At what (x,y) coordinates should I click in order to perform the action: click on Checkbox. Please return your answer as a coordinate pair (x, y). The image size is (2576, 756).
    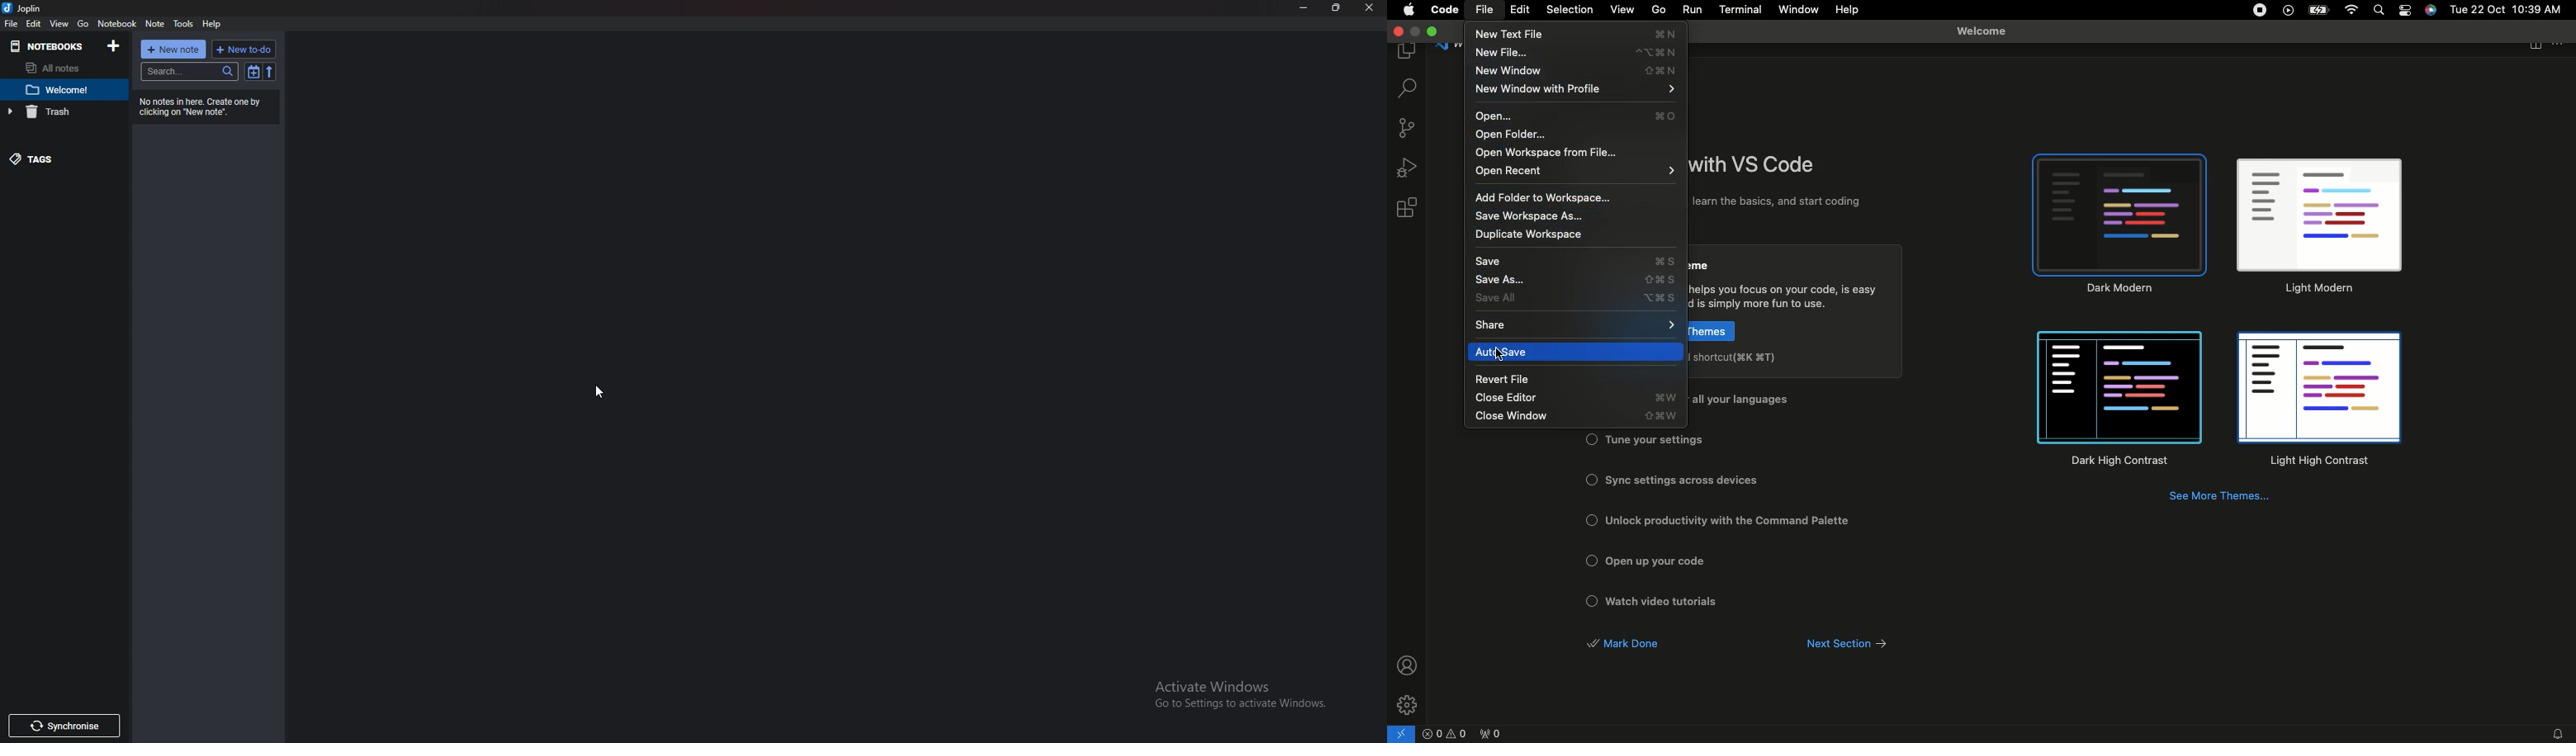
    Looking at the image, I should click on (1592, 519).